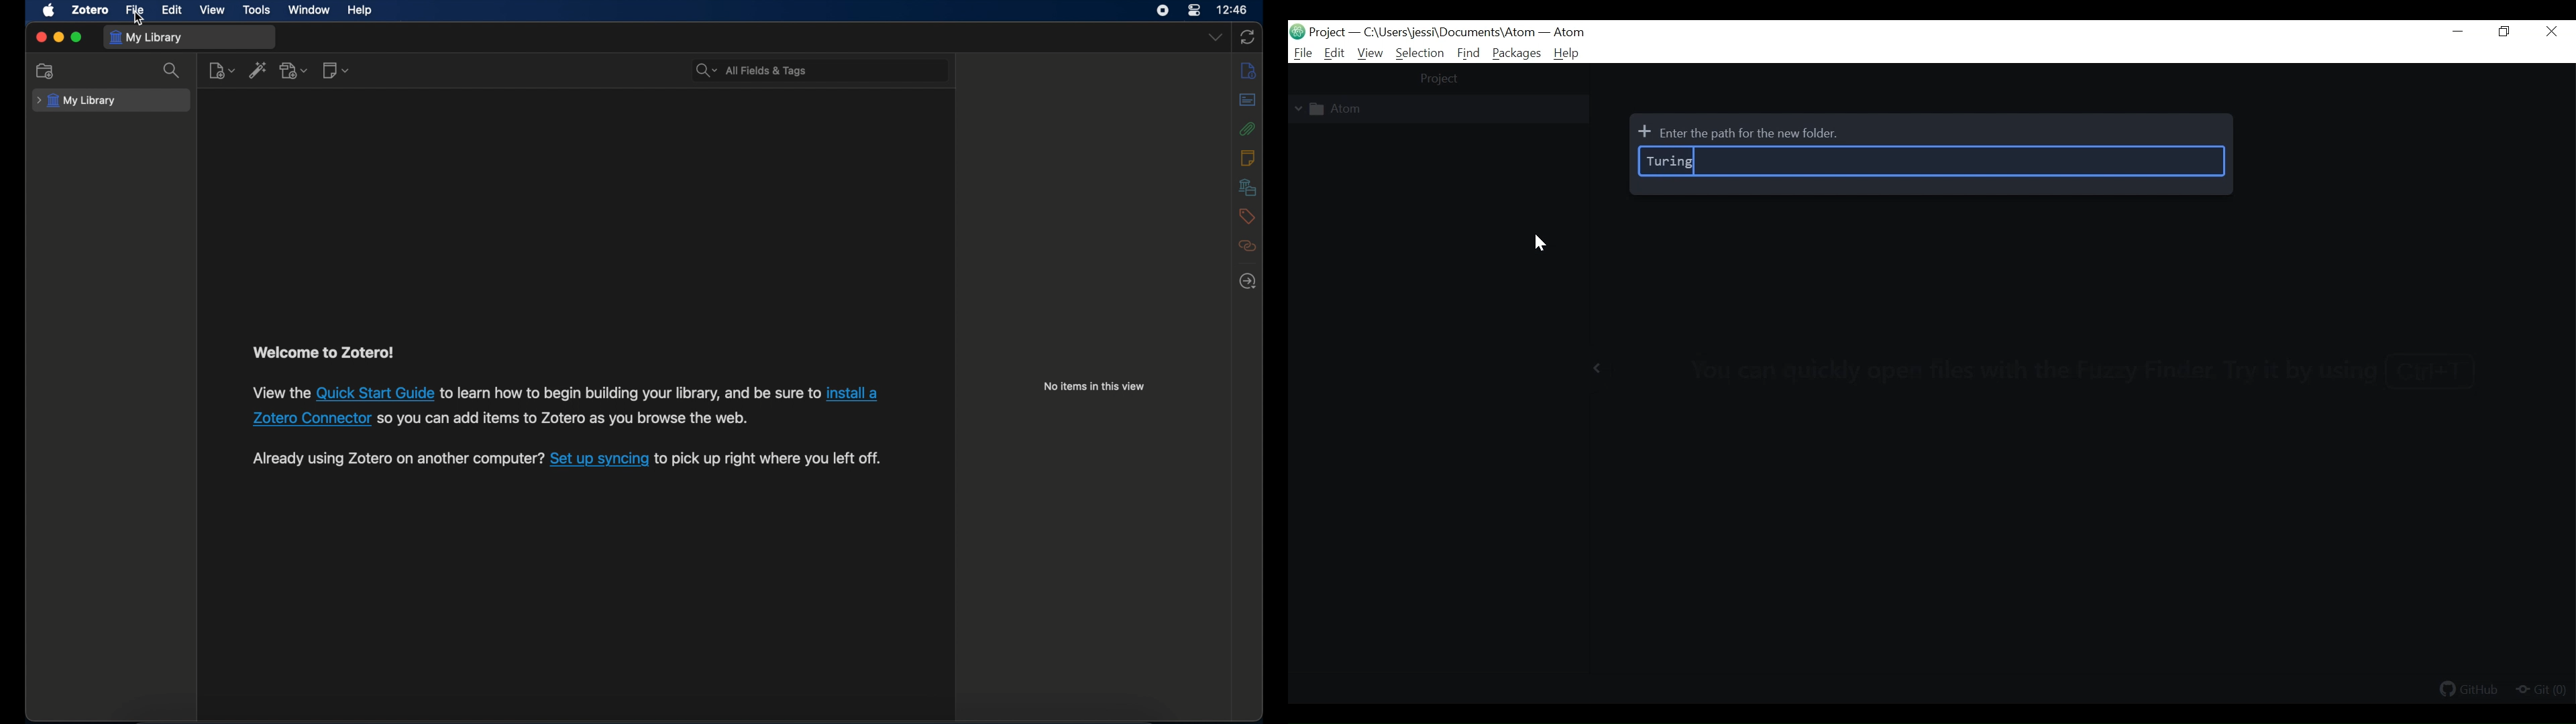 The width and height of the screenshot is (2576, 728). I want to click on zotero, so click(91, 10).